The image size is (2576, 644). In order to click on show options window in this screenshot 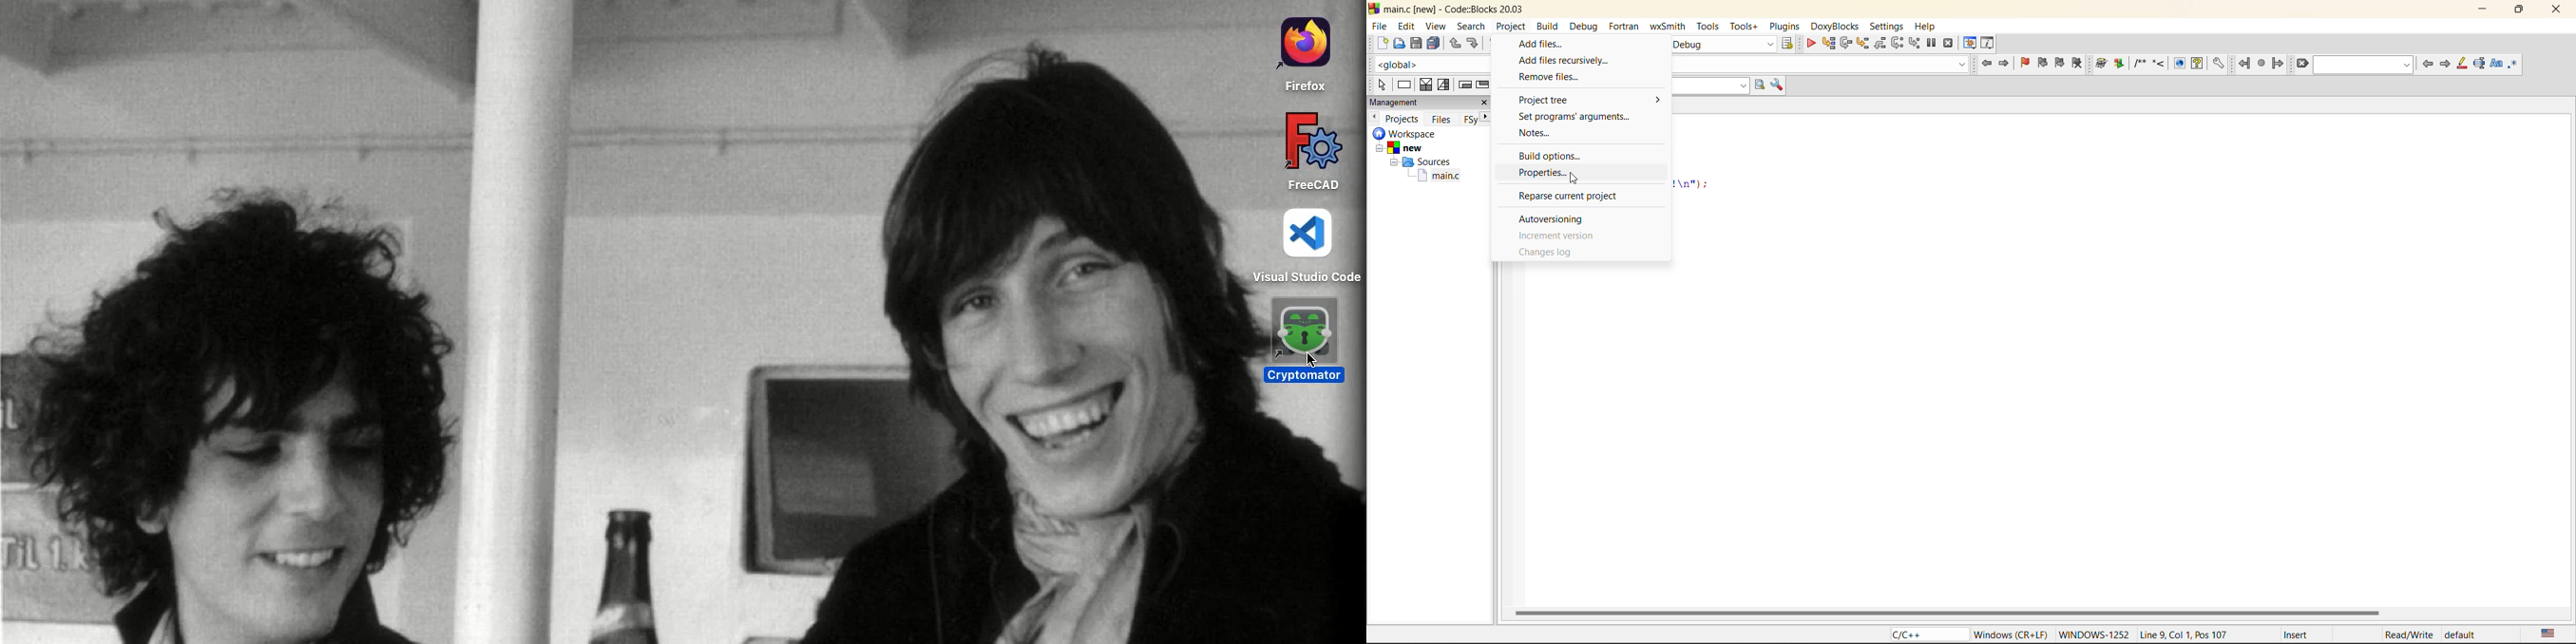, I will do `click(1779, 84)`.